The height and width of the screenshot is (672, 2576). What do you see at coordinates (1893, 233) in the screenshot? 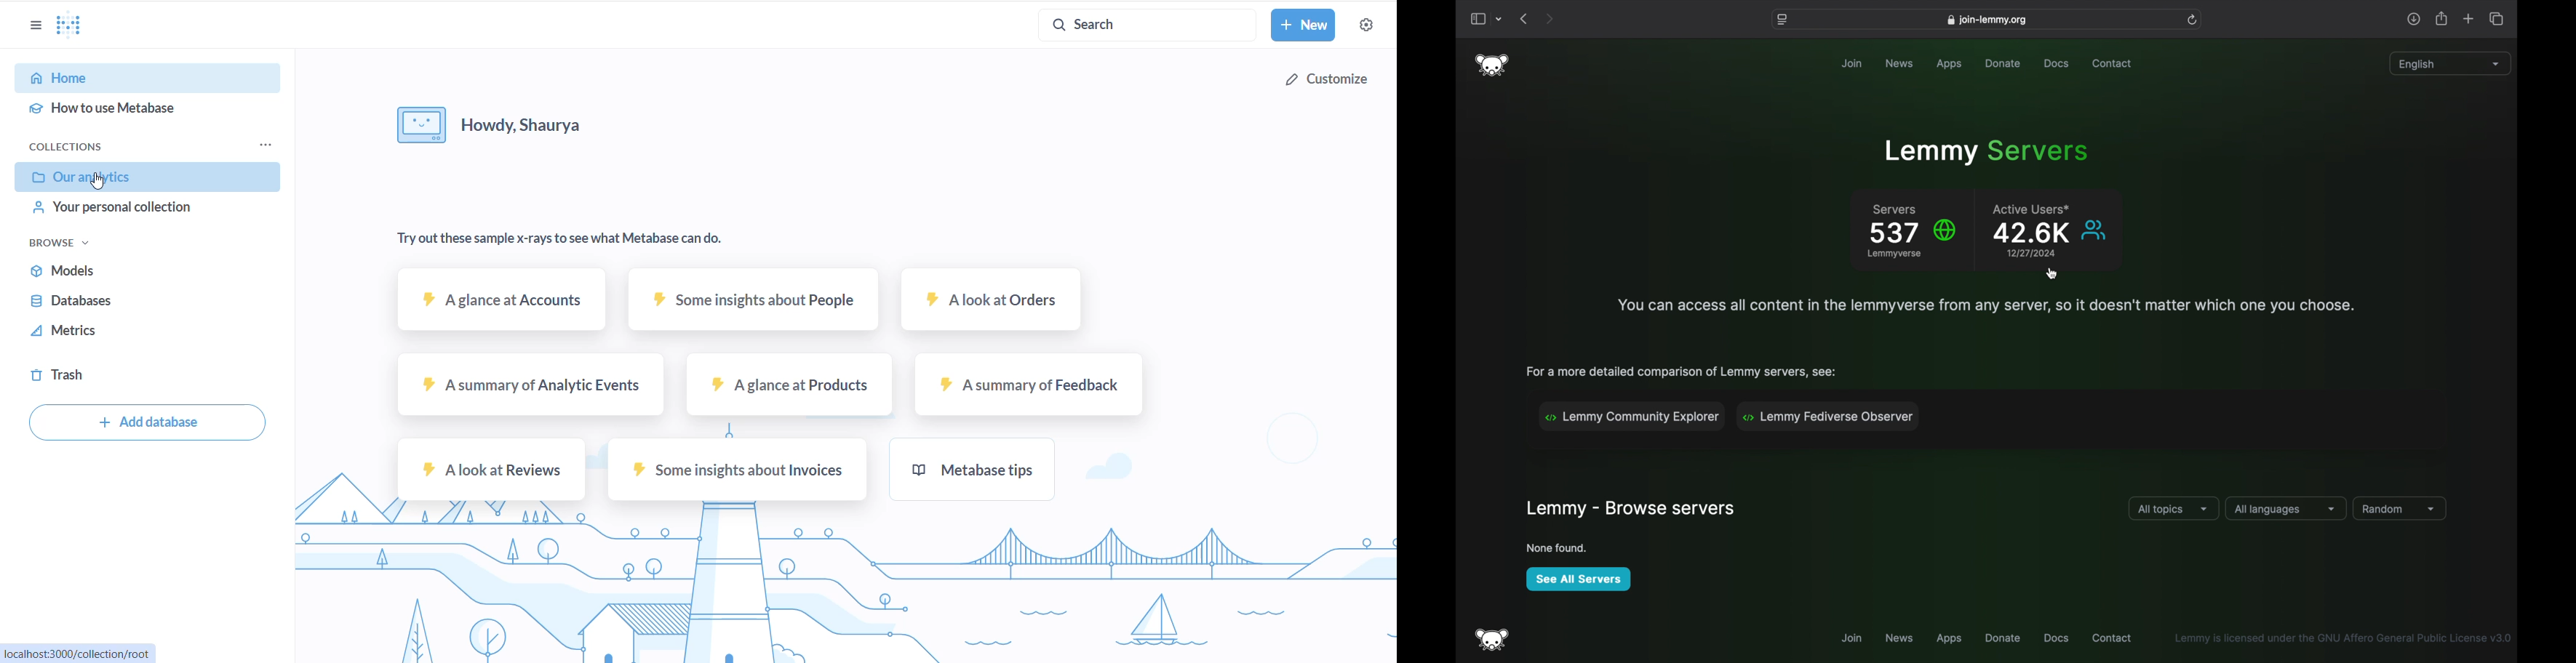
I see `537` at bounding box center [1893, 233].